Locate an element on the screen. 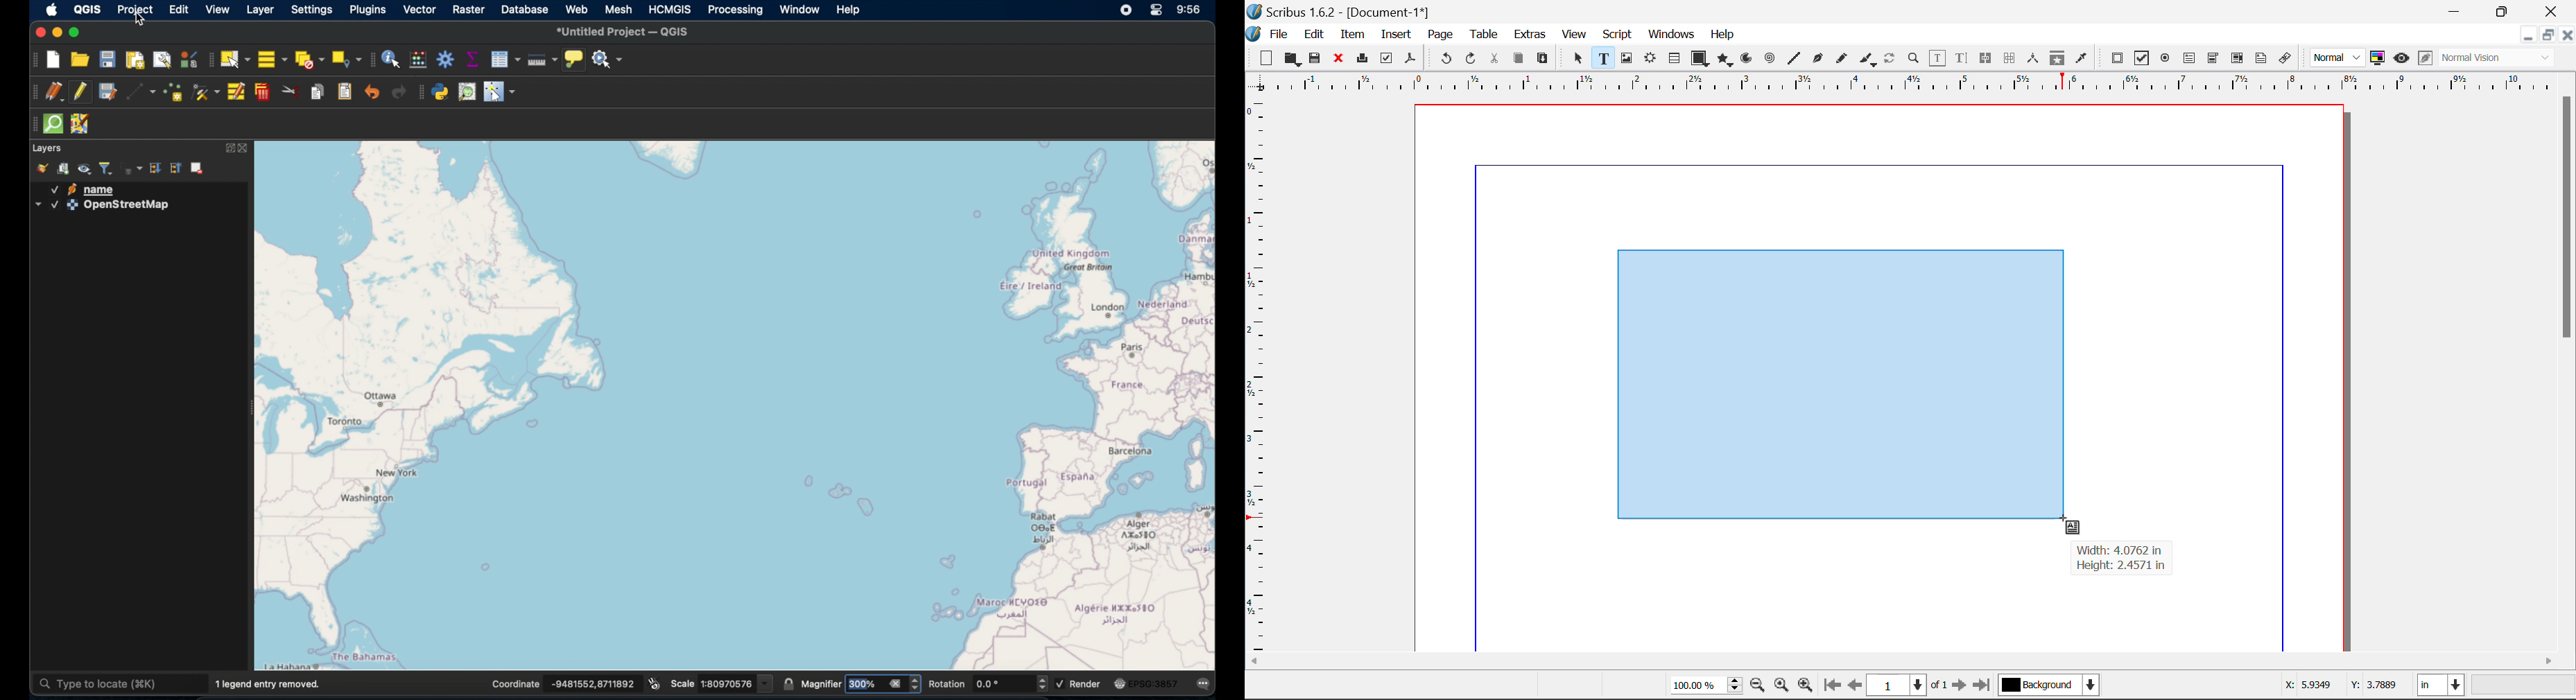  Calligraphic Line is located at coordinates (1865, 59).